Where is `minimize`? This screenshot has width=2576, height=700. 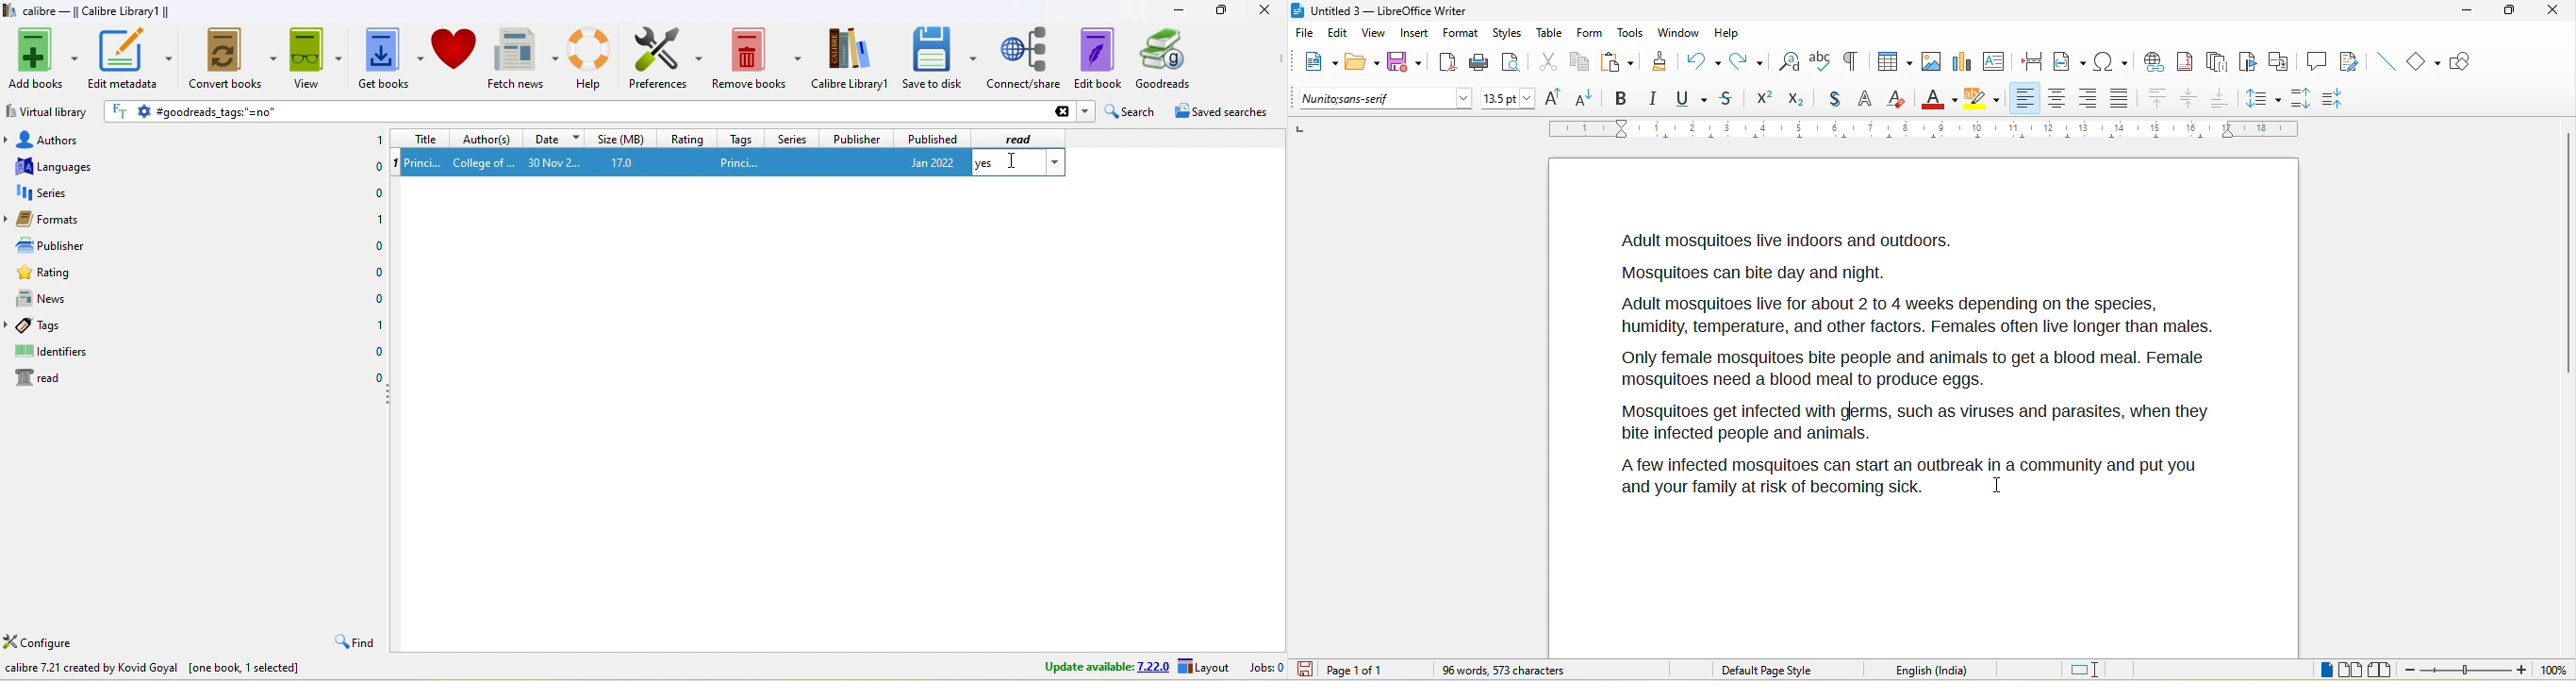 minimize is located at coordinates (1177, 10).